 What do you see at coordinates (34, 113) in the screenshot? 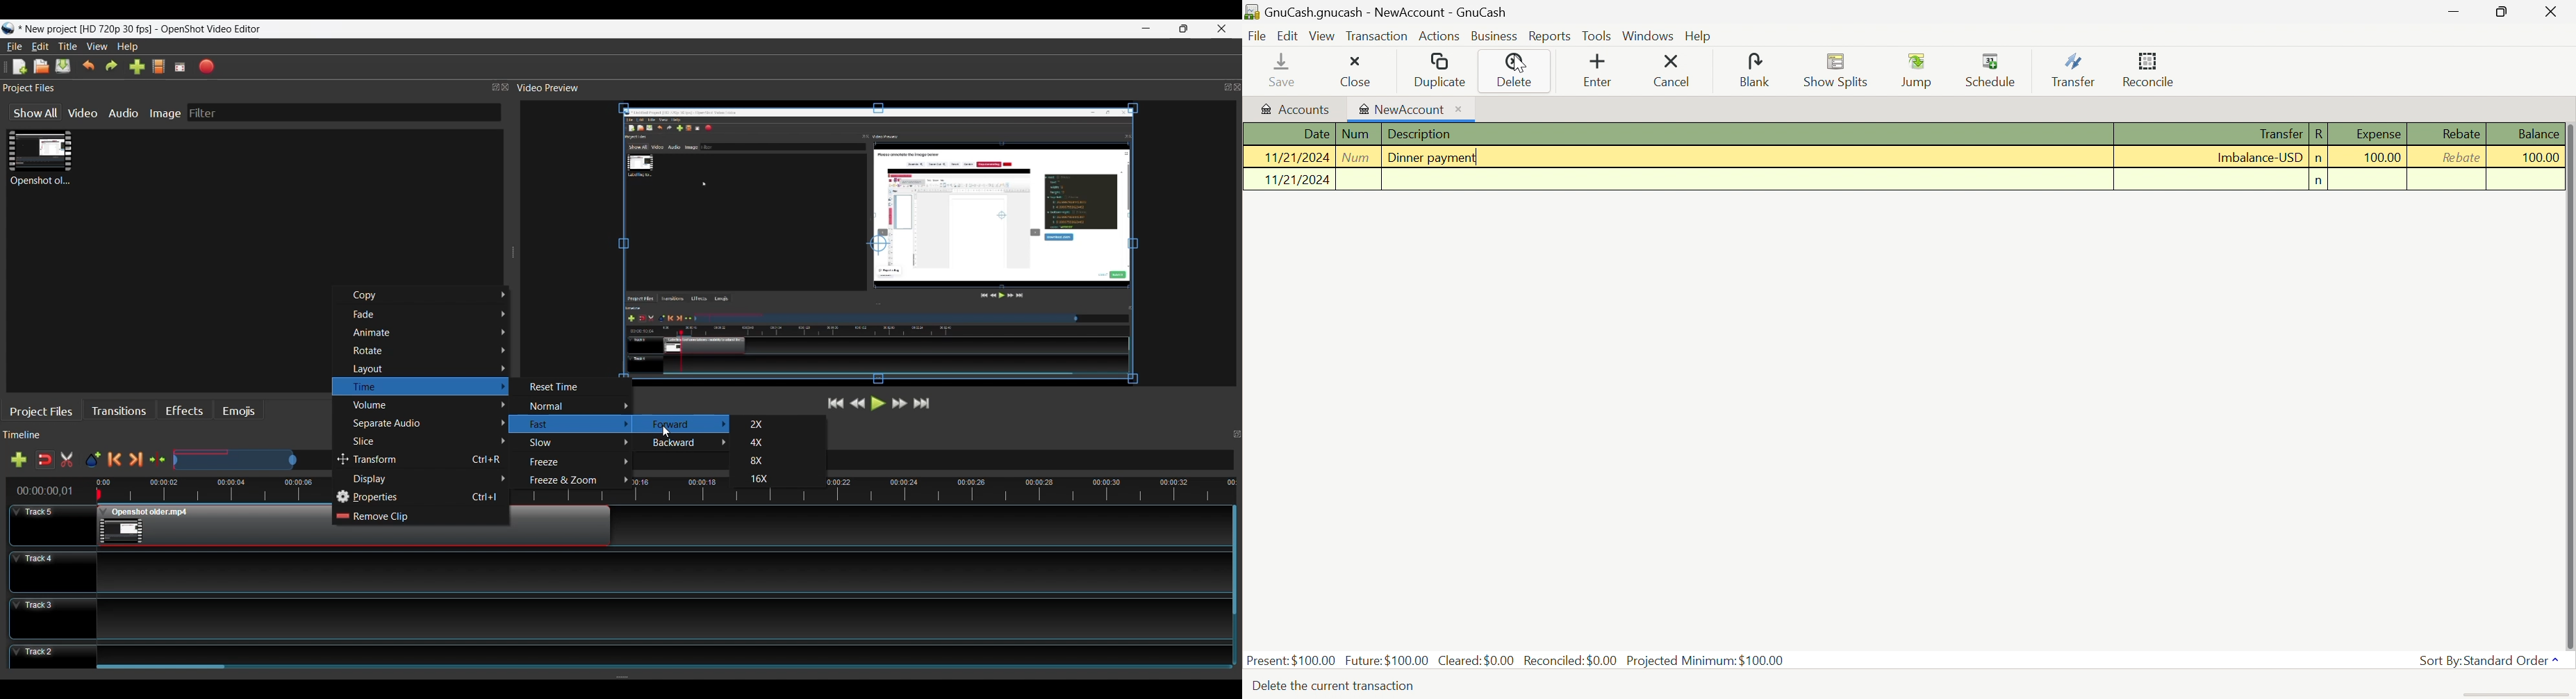
I see `Show All` at bounding box center [34, 113].